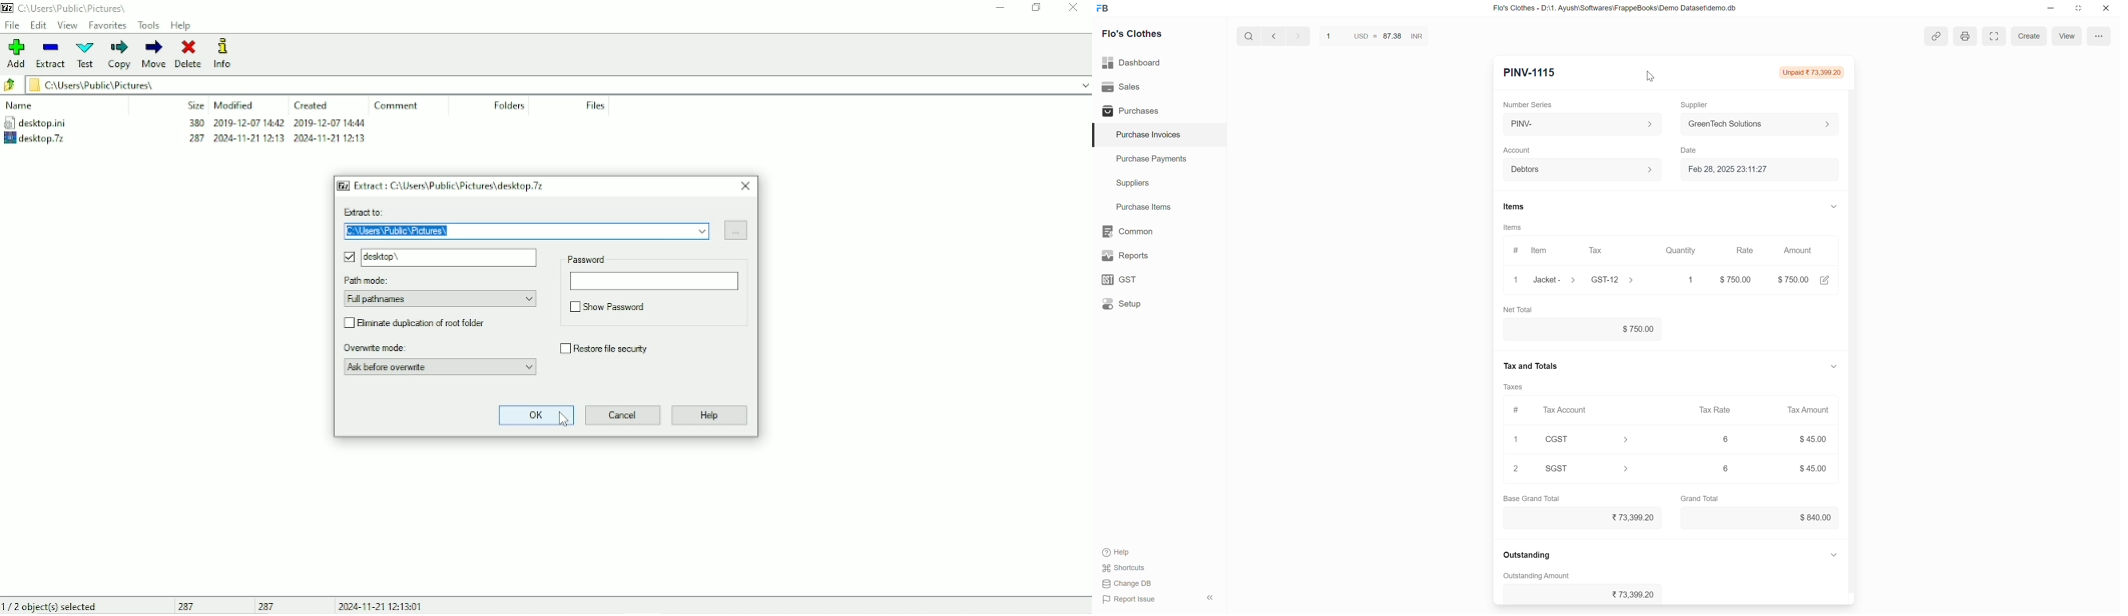  I want to click on Path mode, so click(439, 291).